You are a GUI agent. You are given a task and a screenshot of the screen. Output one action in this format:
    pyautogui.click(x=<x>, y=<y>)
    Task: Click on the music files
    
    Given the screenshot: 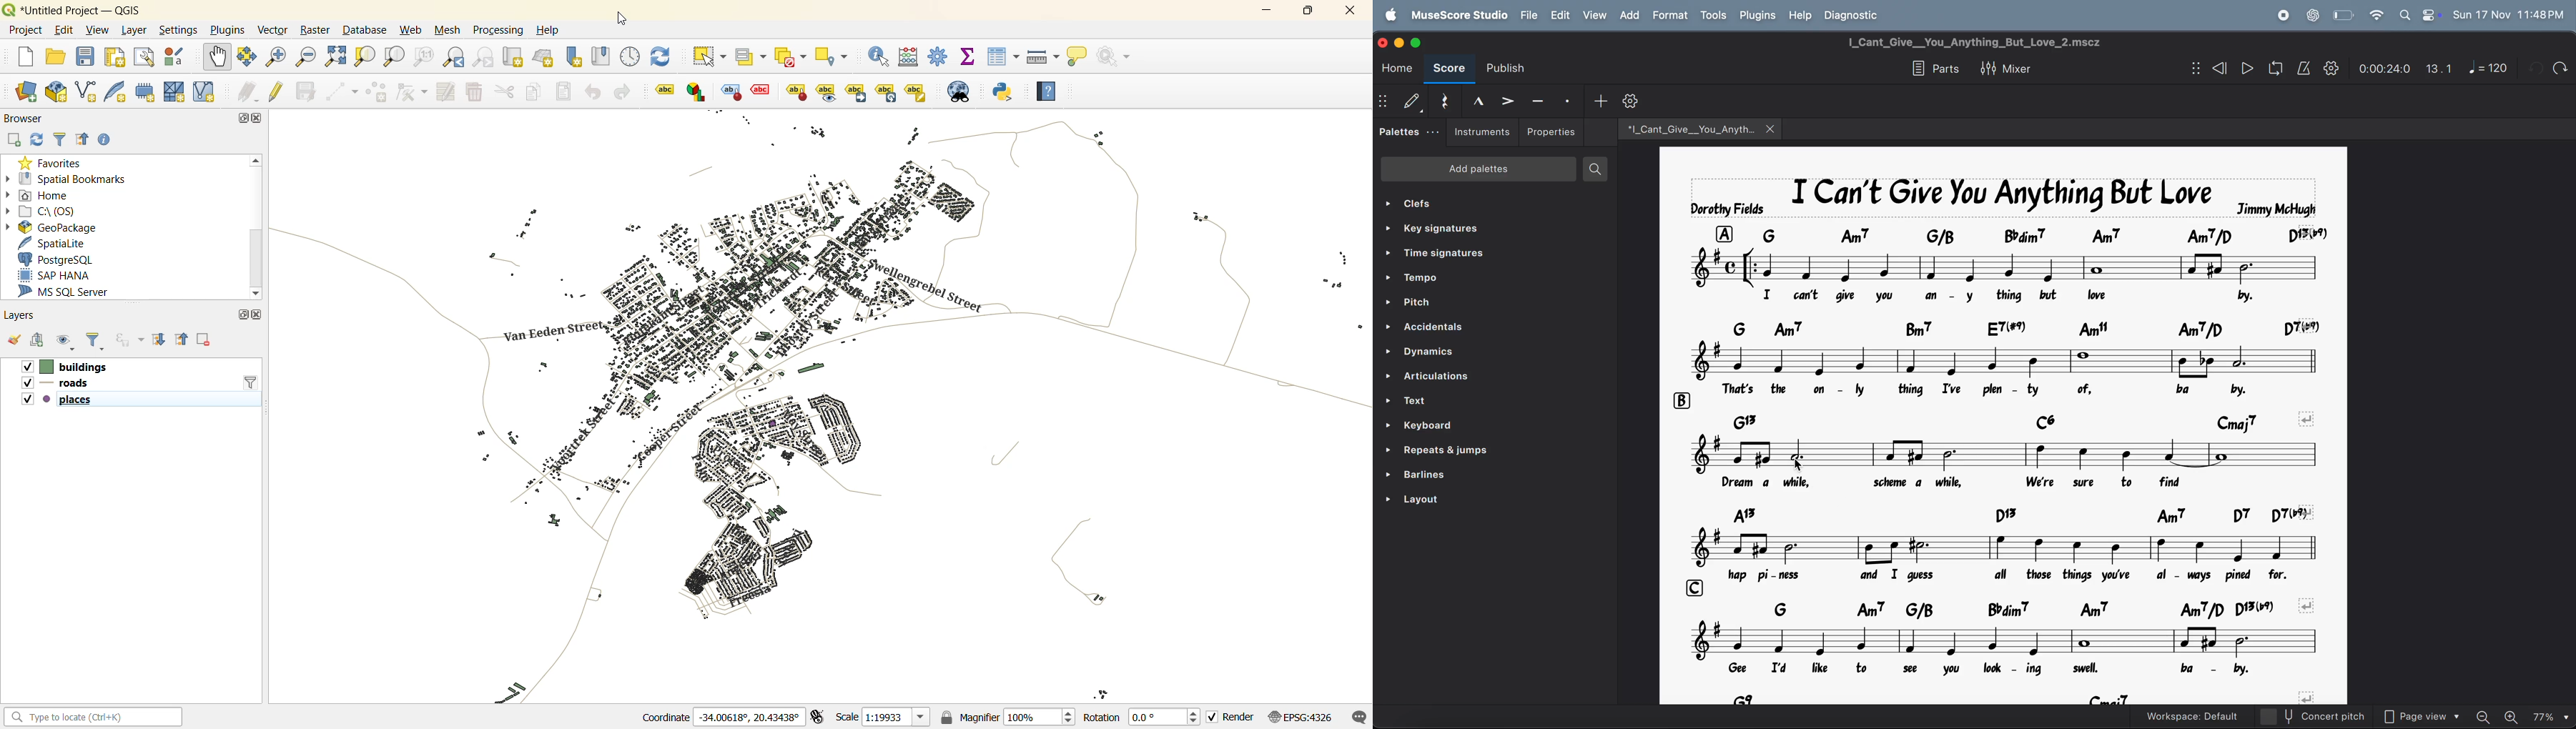 What is the action you would take?
    pyautogui.click(x=1700, y=128)
    